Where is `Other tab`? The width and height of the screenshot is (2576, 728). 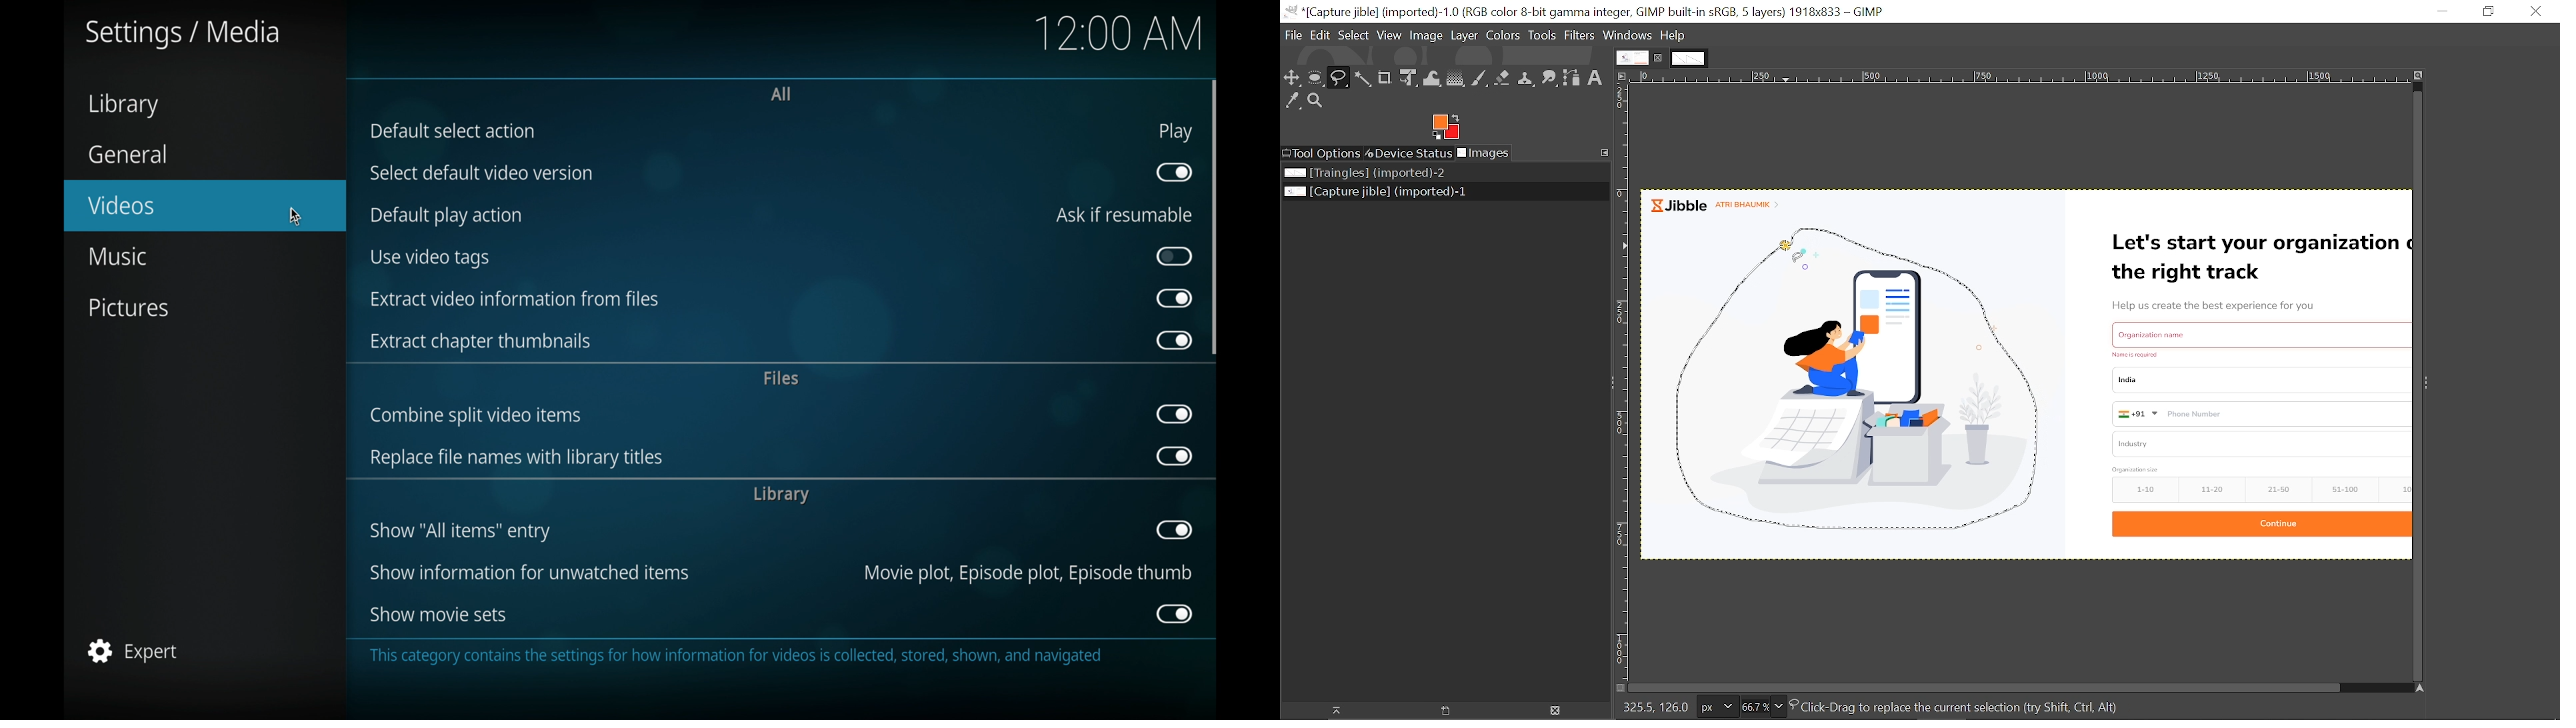
Other tab is located at coordinates (1688, 58).